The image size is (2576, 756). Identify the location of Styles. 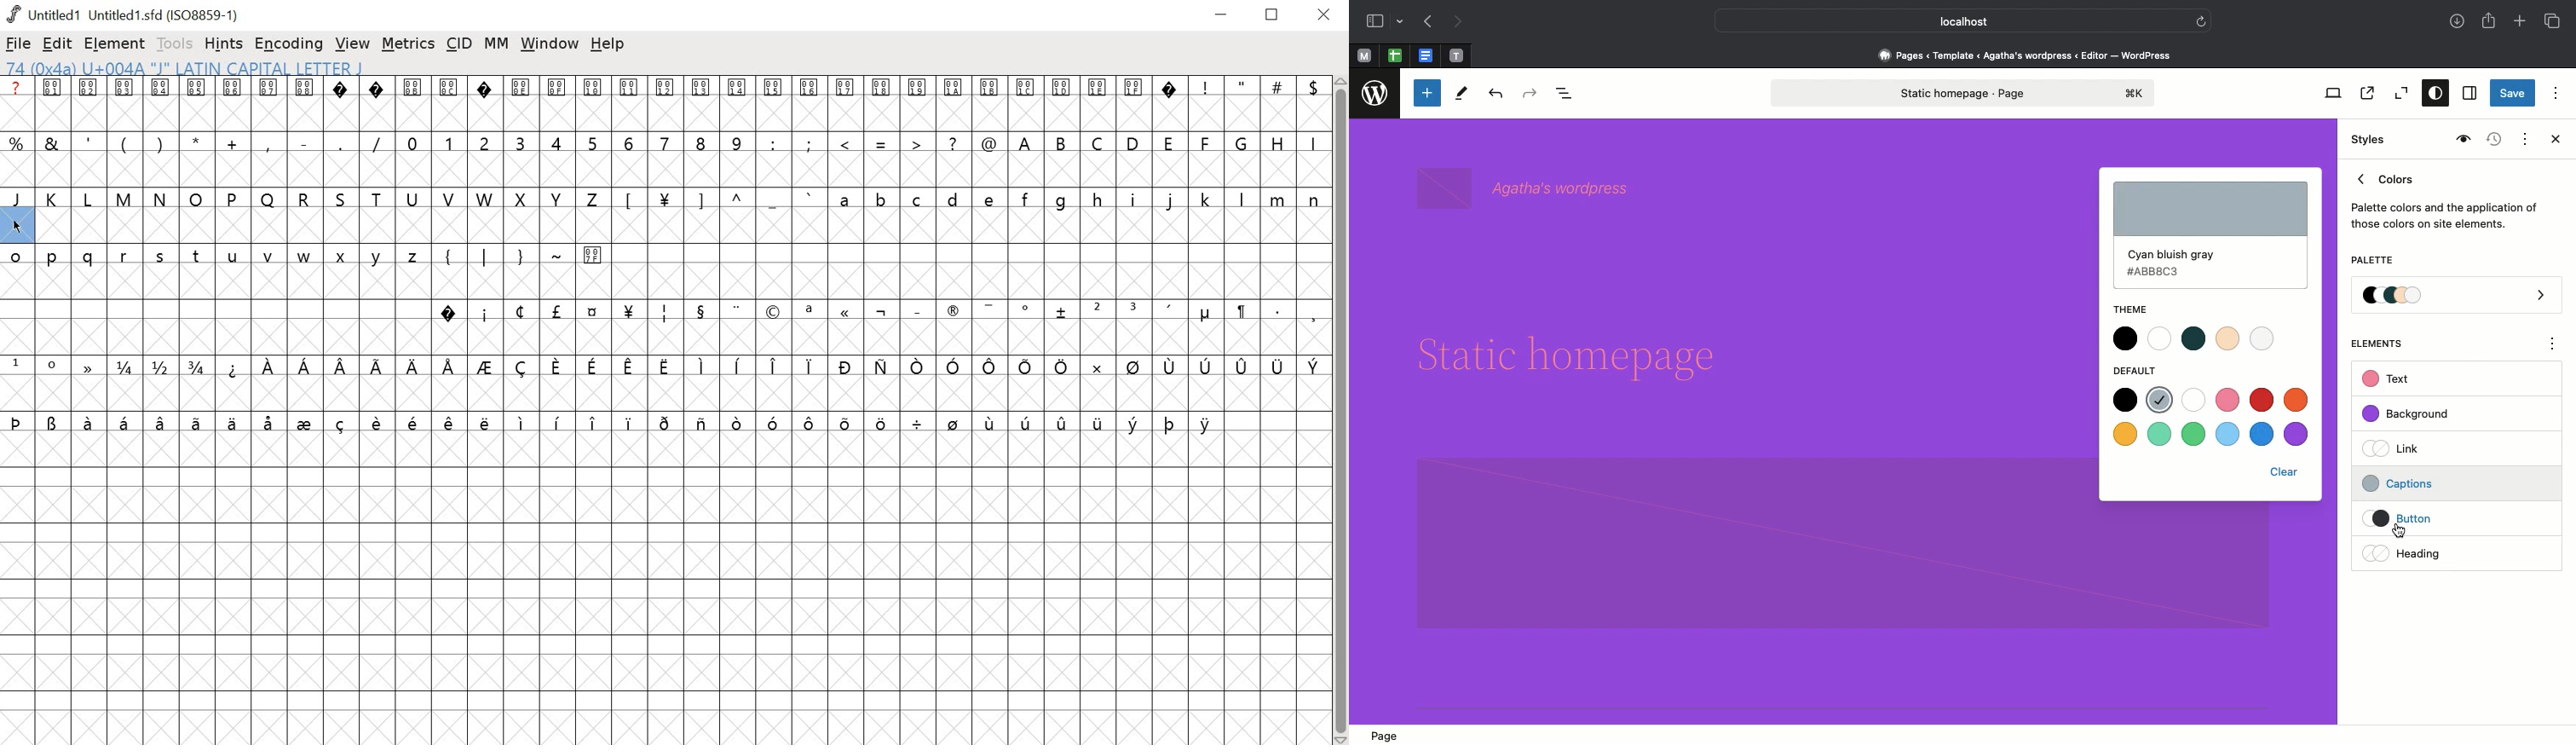
(2431, 95).